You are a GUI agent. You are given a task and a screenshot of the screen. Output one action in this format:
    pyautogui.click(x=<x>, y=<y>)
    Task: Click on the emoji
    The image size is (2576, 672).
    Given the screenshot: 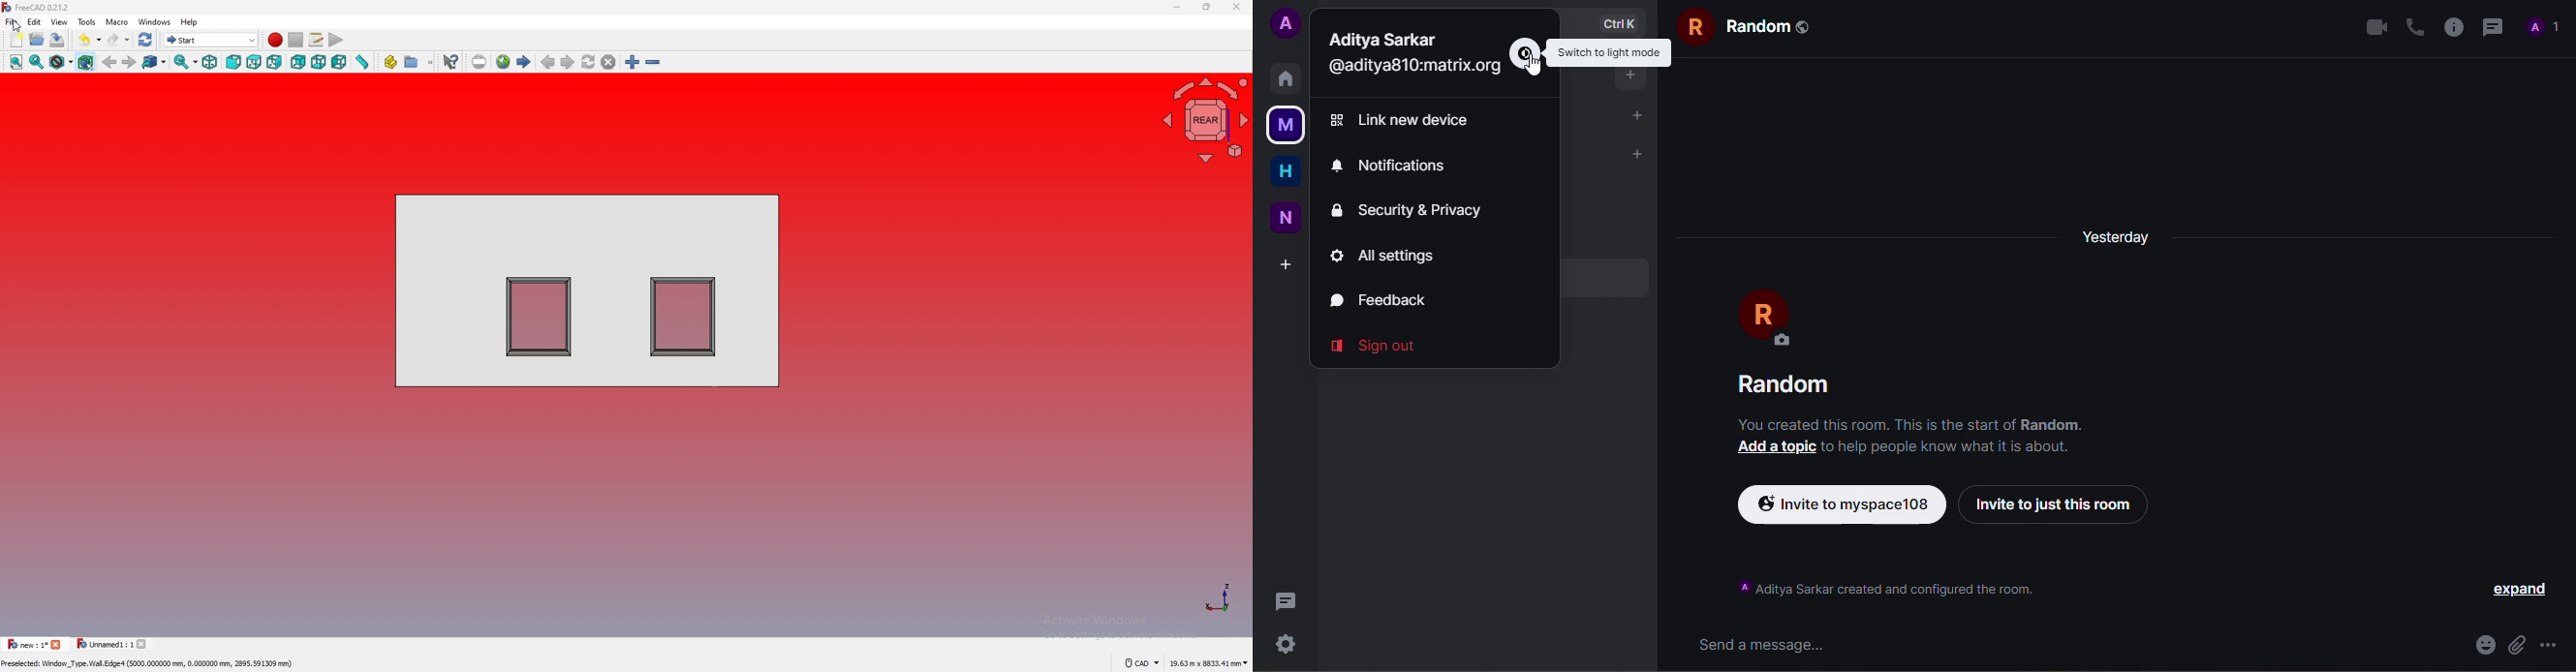 What is the action you would take?
    pyautogui.click(x=2483, y=645)
    